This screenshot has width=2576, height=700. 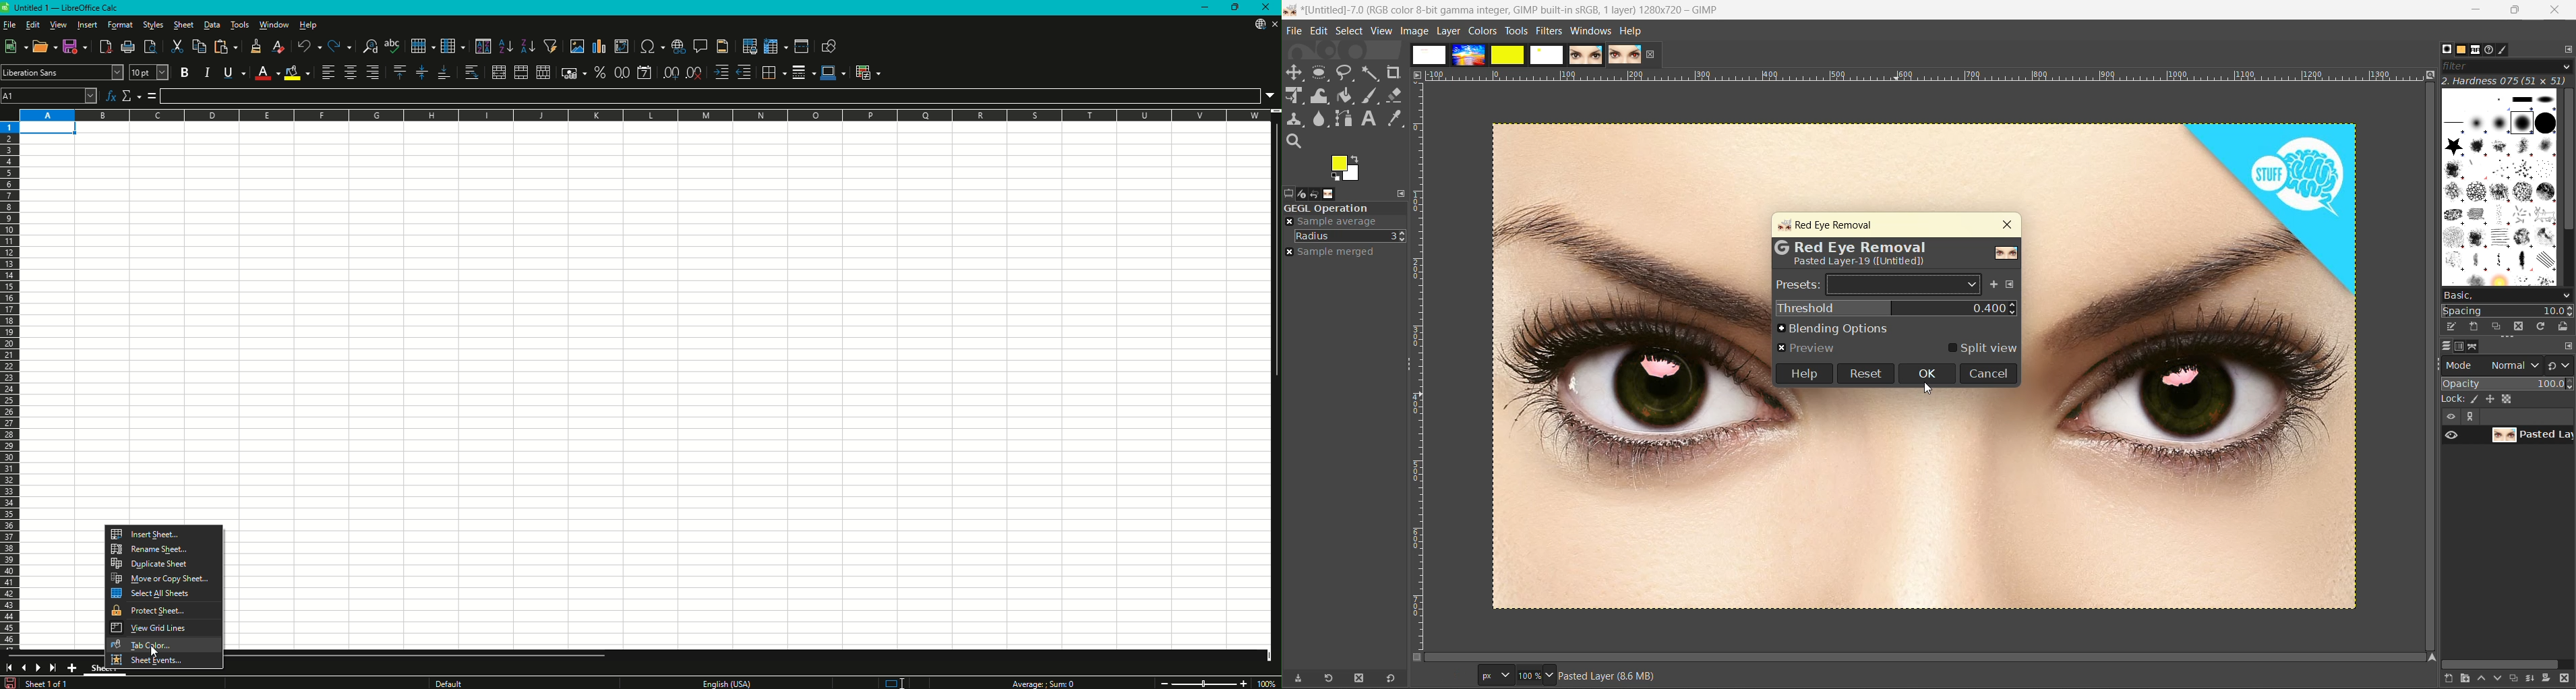 What do you see at coordinates (2568, 49) in the screenshot?
I see `configure` at bounding box center [2568, 49].